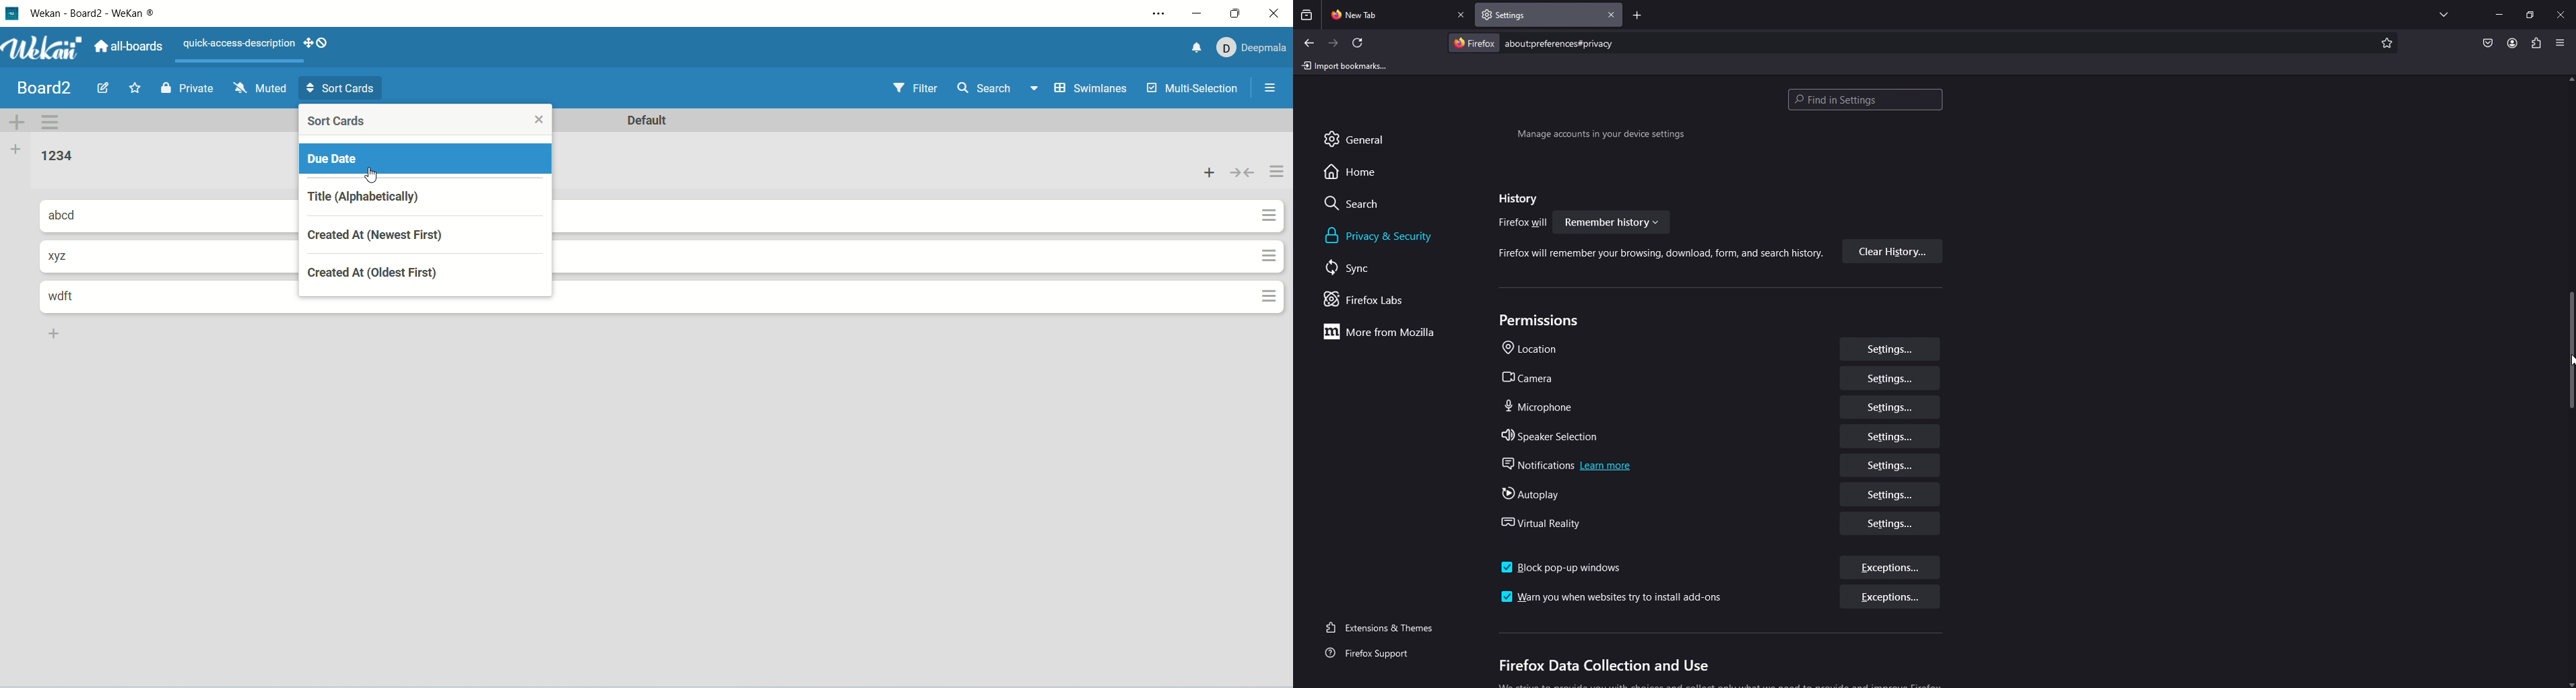 The image size is (2576, 700). What do you see at coordinates (187, 90) in the screenshot?
I see `private` at bounding box center [187, 90].